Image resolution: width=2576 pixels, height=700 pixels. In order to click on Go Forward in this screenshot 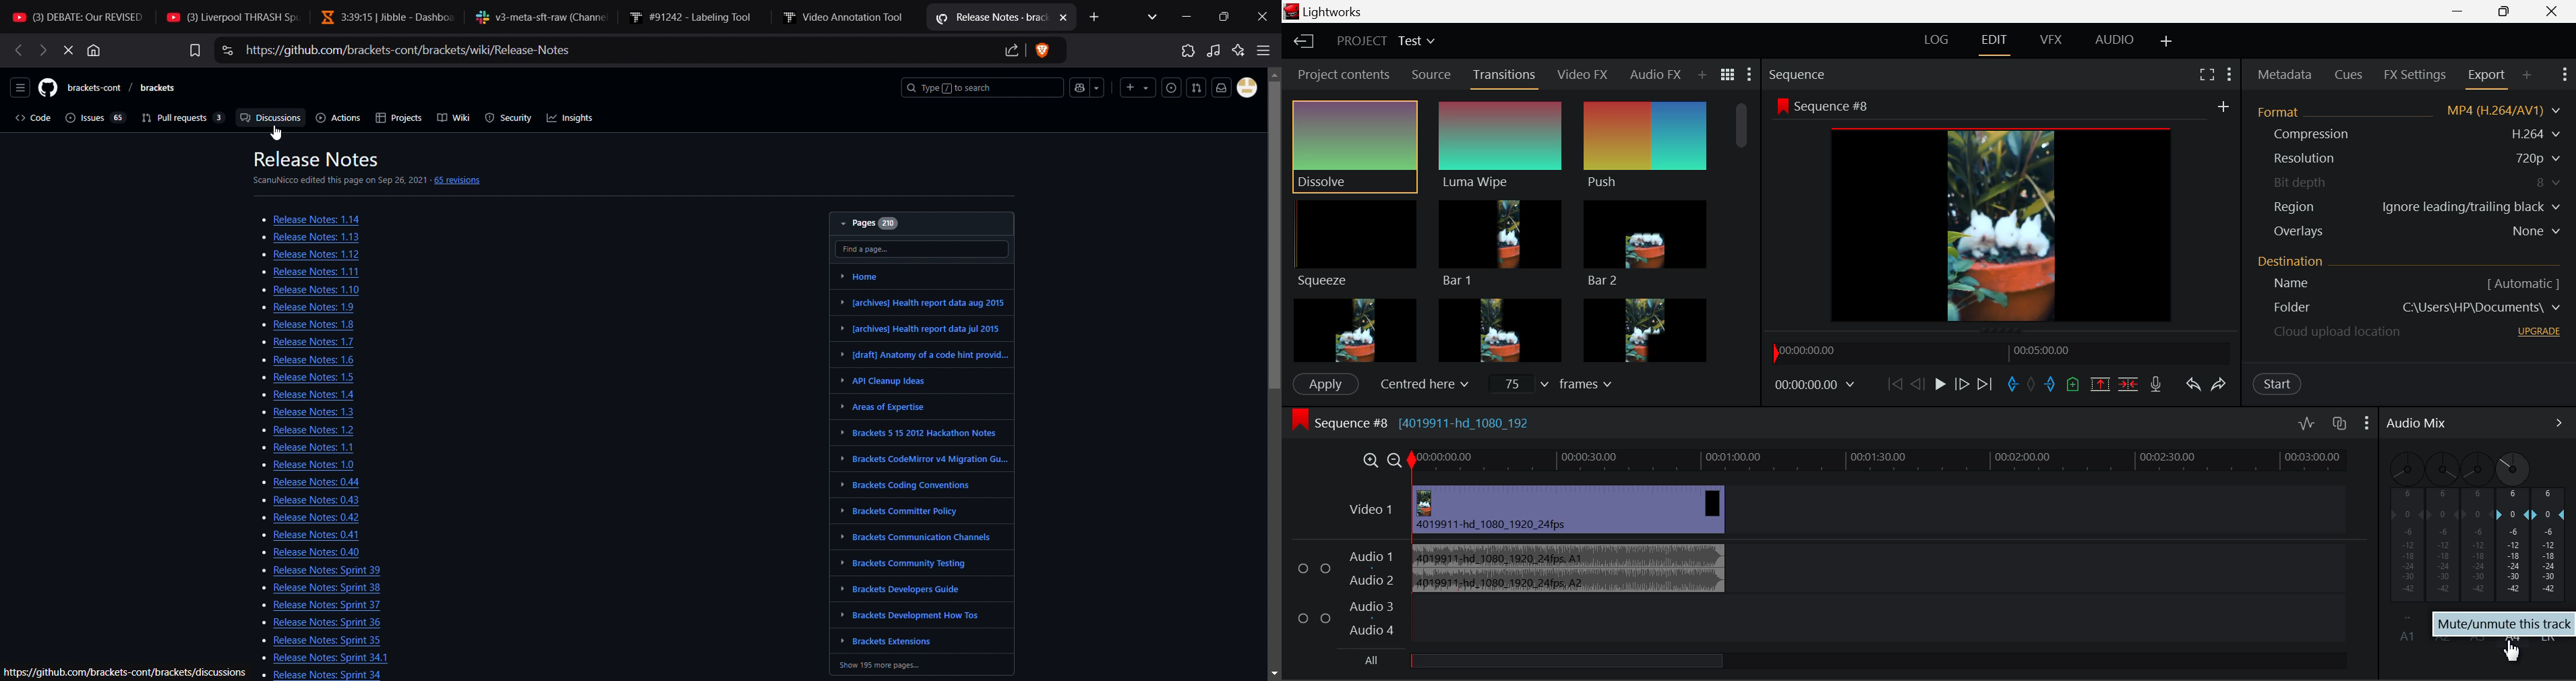, I will do `click(1963, 384)`.